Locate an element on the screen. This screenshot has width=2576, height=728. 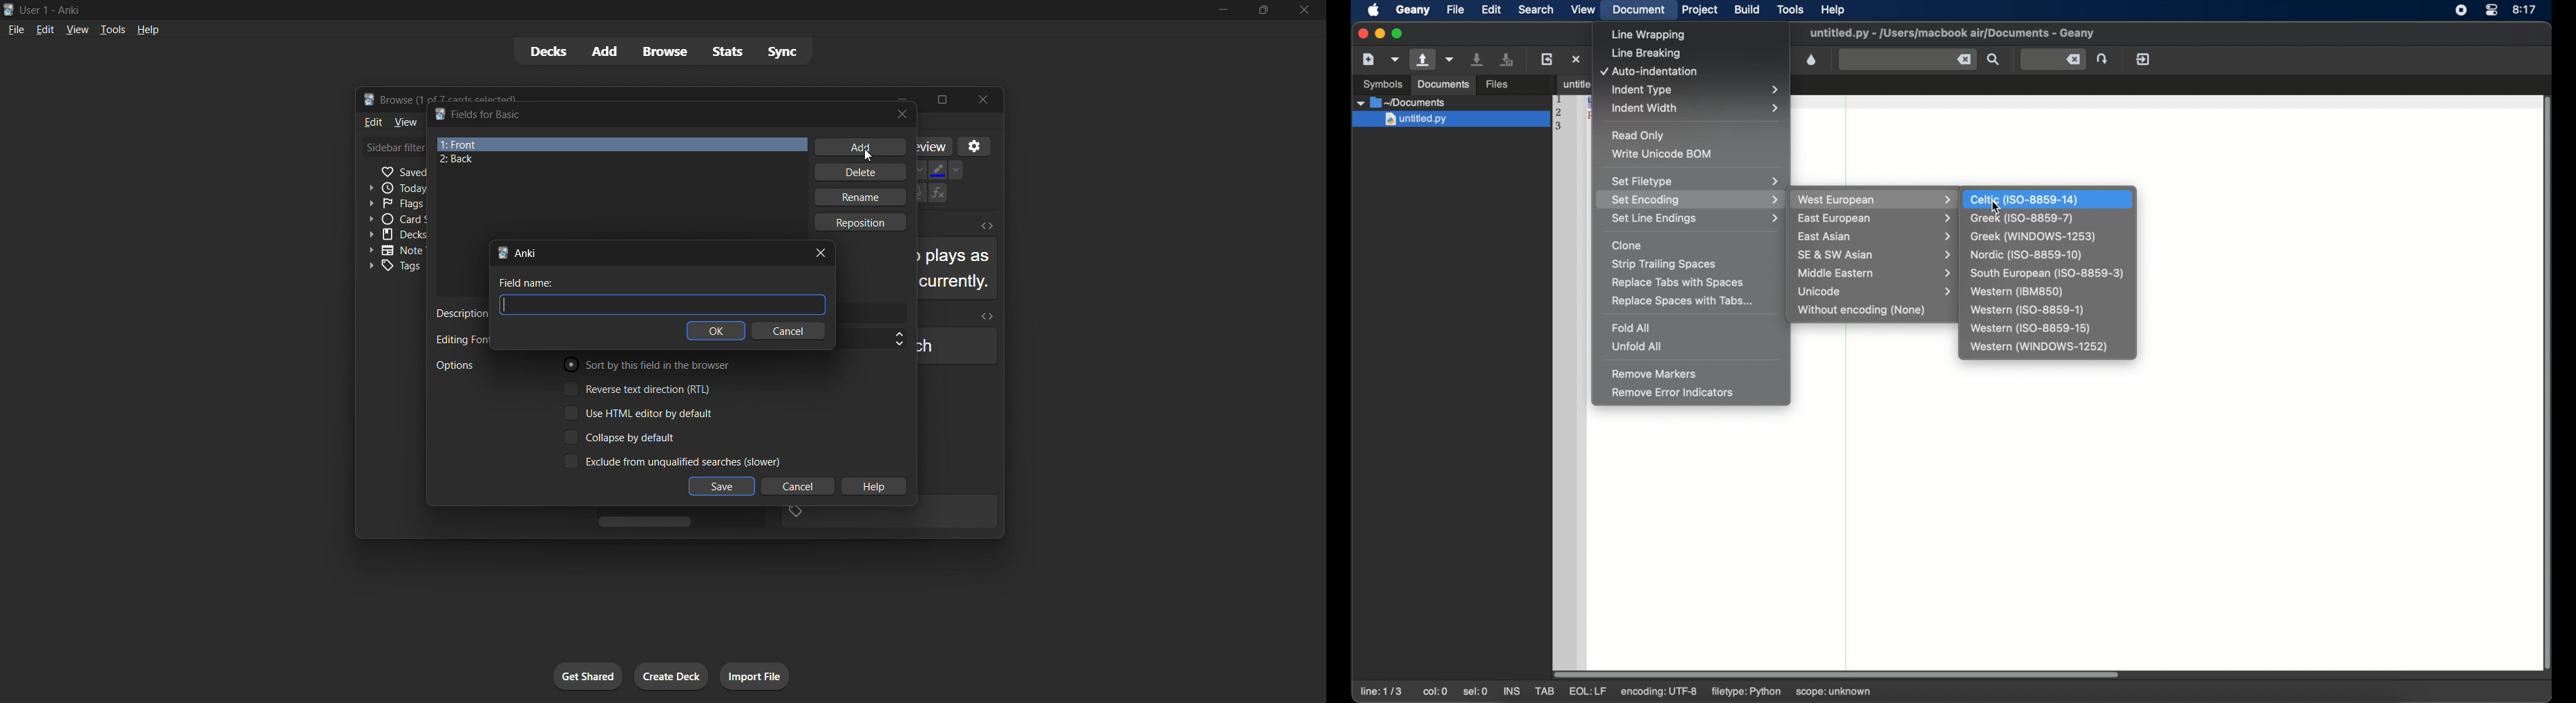
cancel is located at coordinates (793, 486).